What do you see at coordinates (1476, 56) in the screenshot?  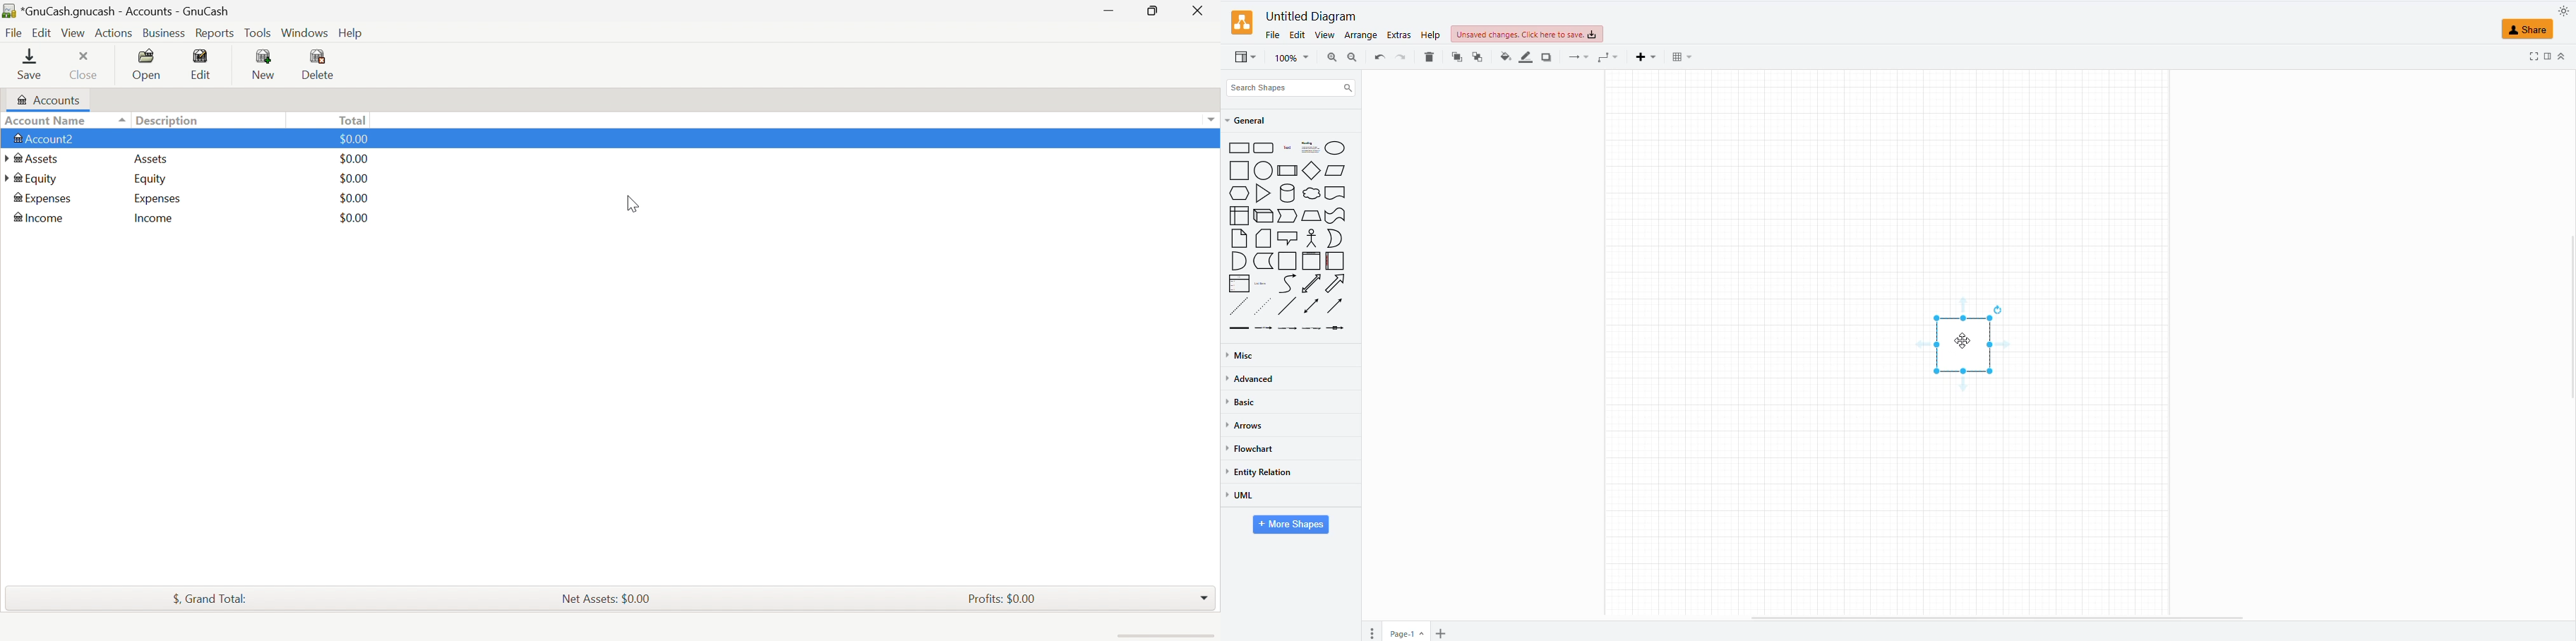 I see `to front` at bounding box center [1476, 56].